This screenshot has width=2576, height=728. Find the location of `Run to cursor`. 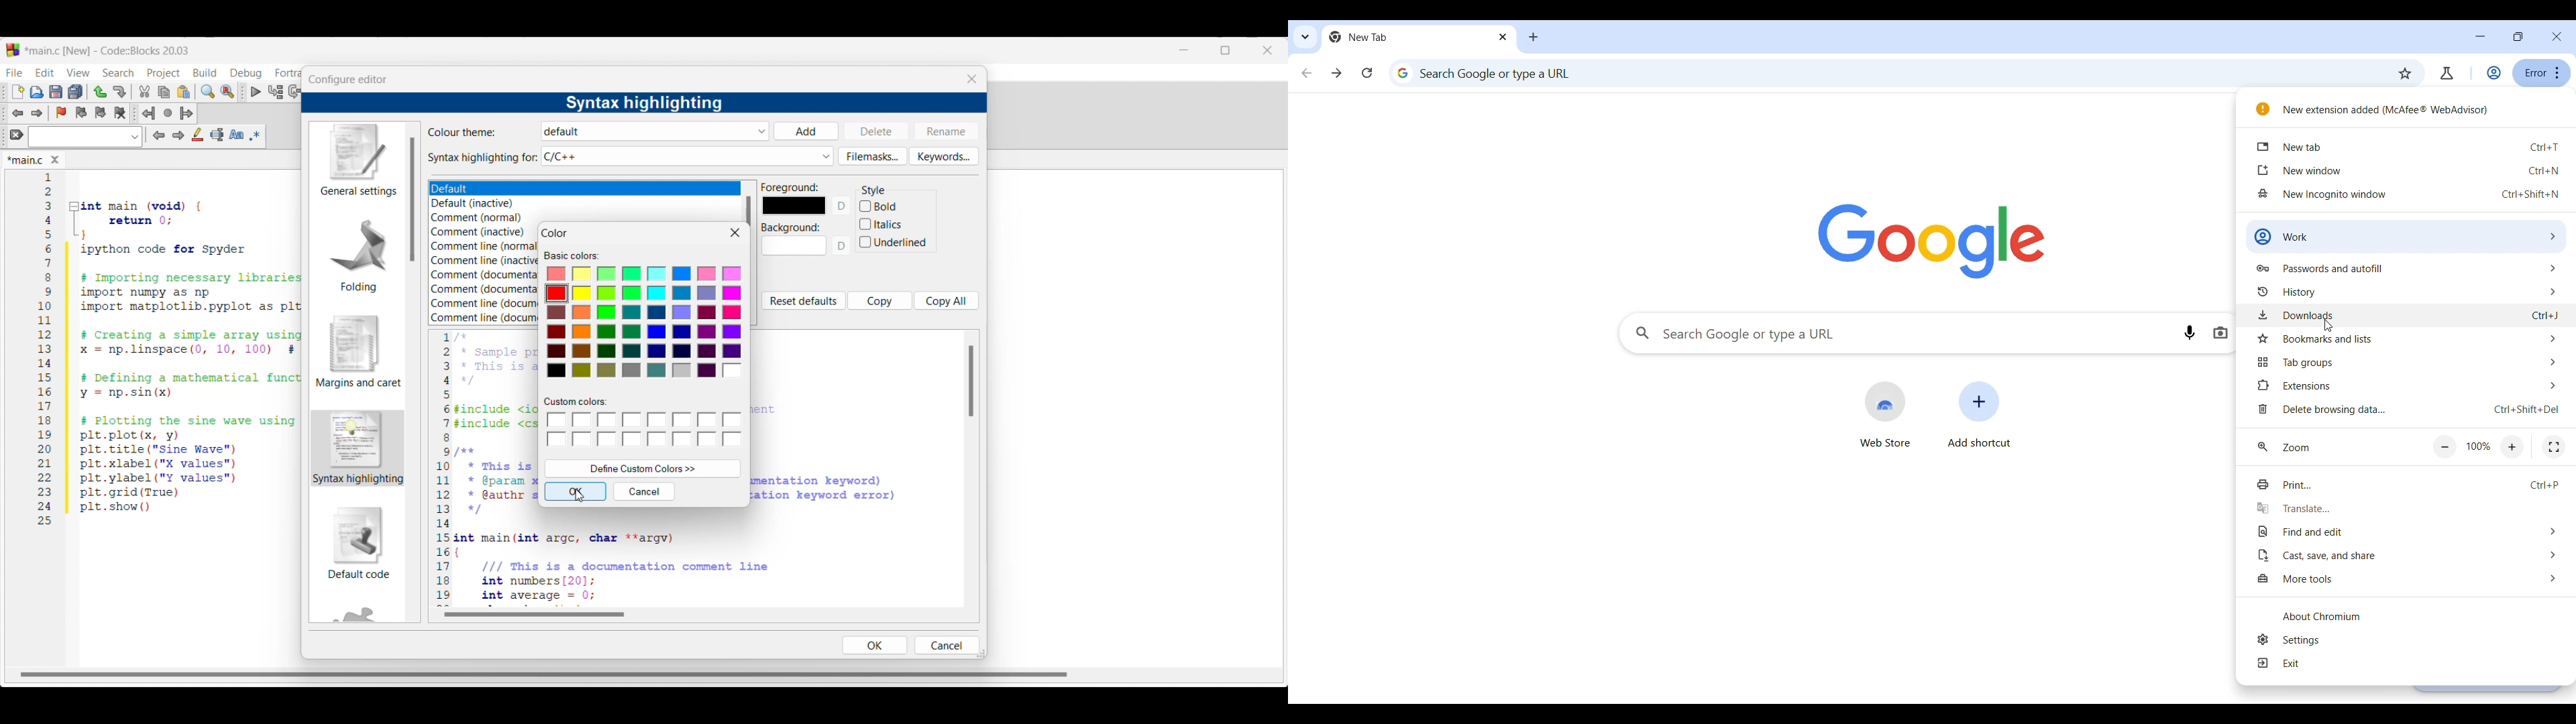

Run to cursor is located at coordinates (276, 91).